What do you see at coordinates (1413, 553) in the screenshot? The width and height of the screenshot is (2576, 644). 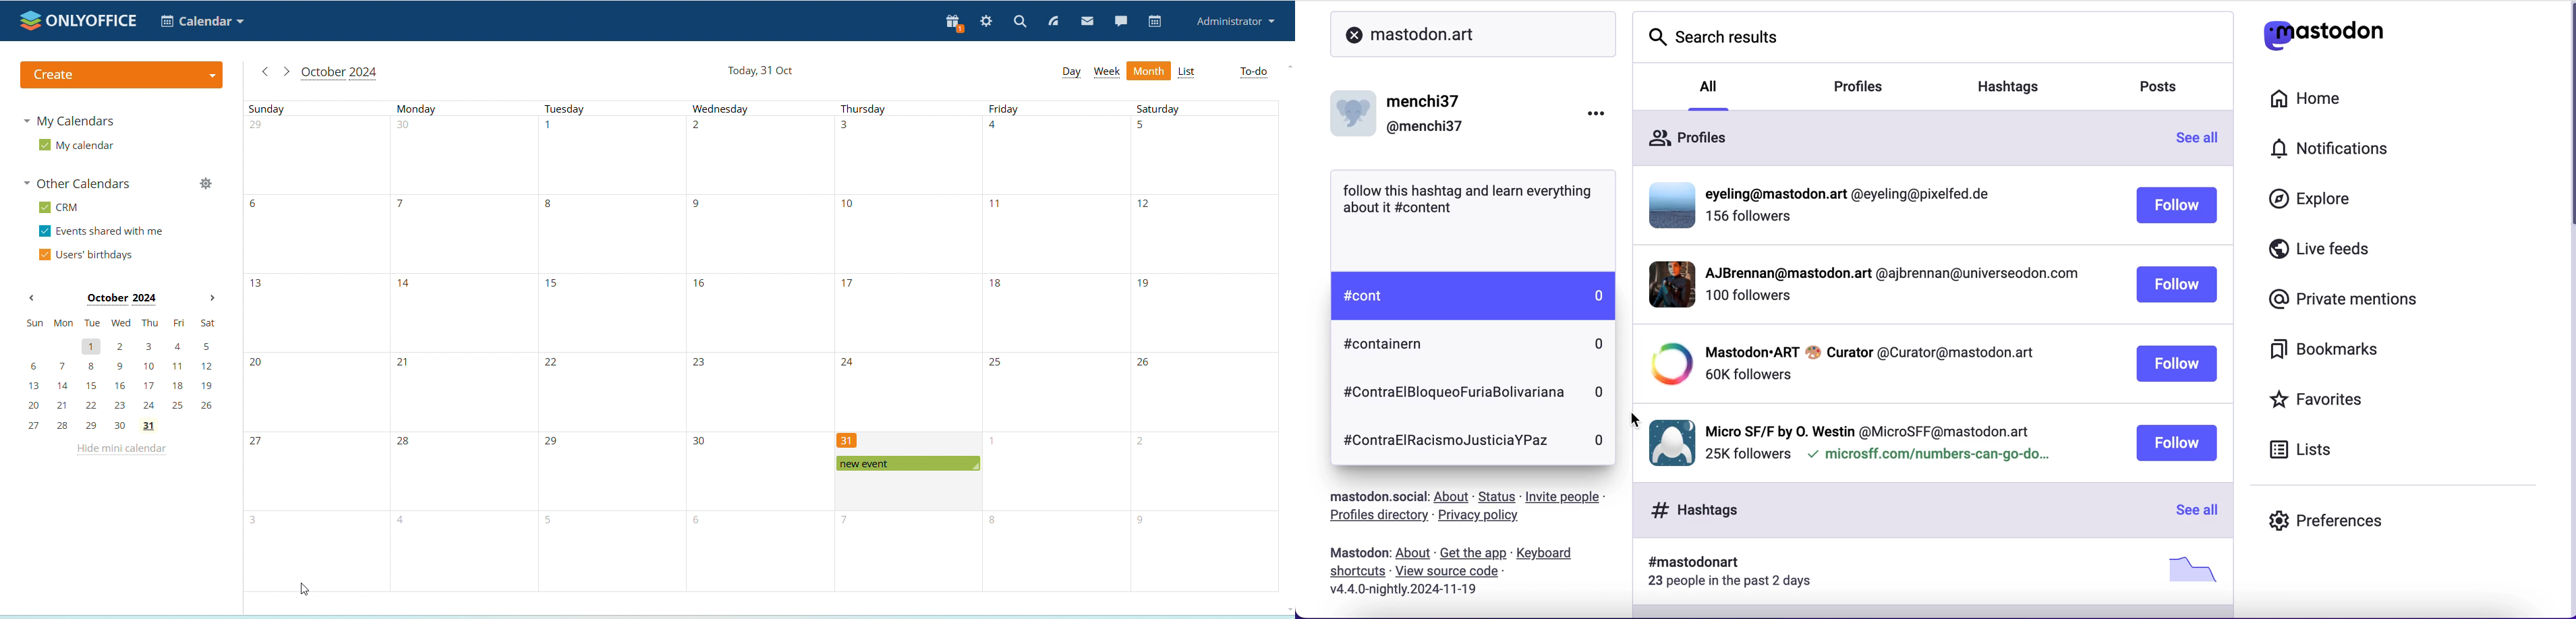 I see `about` at bounding box center [1413, 553].